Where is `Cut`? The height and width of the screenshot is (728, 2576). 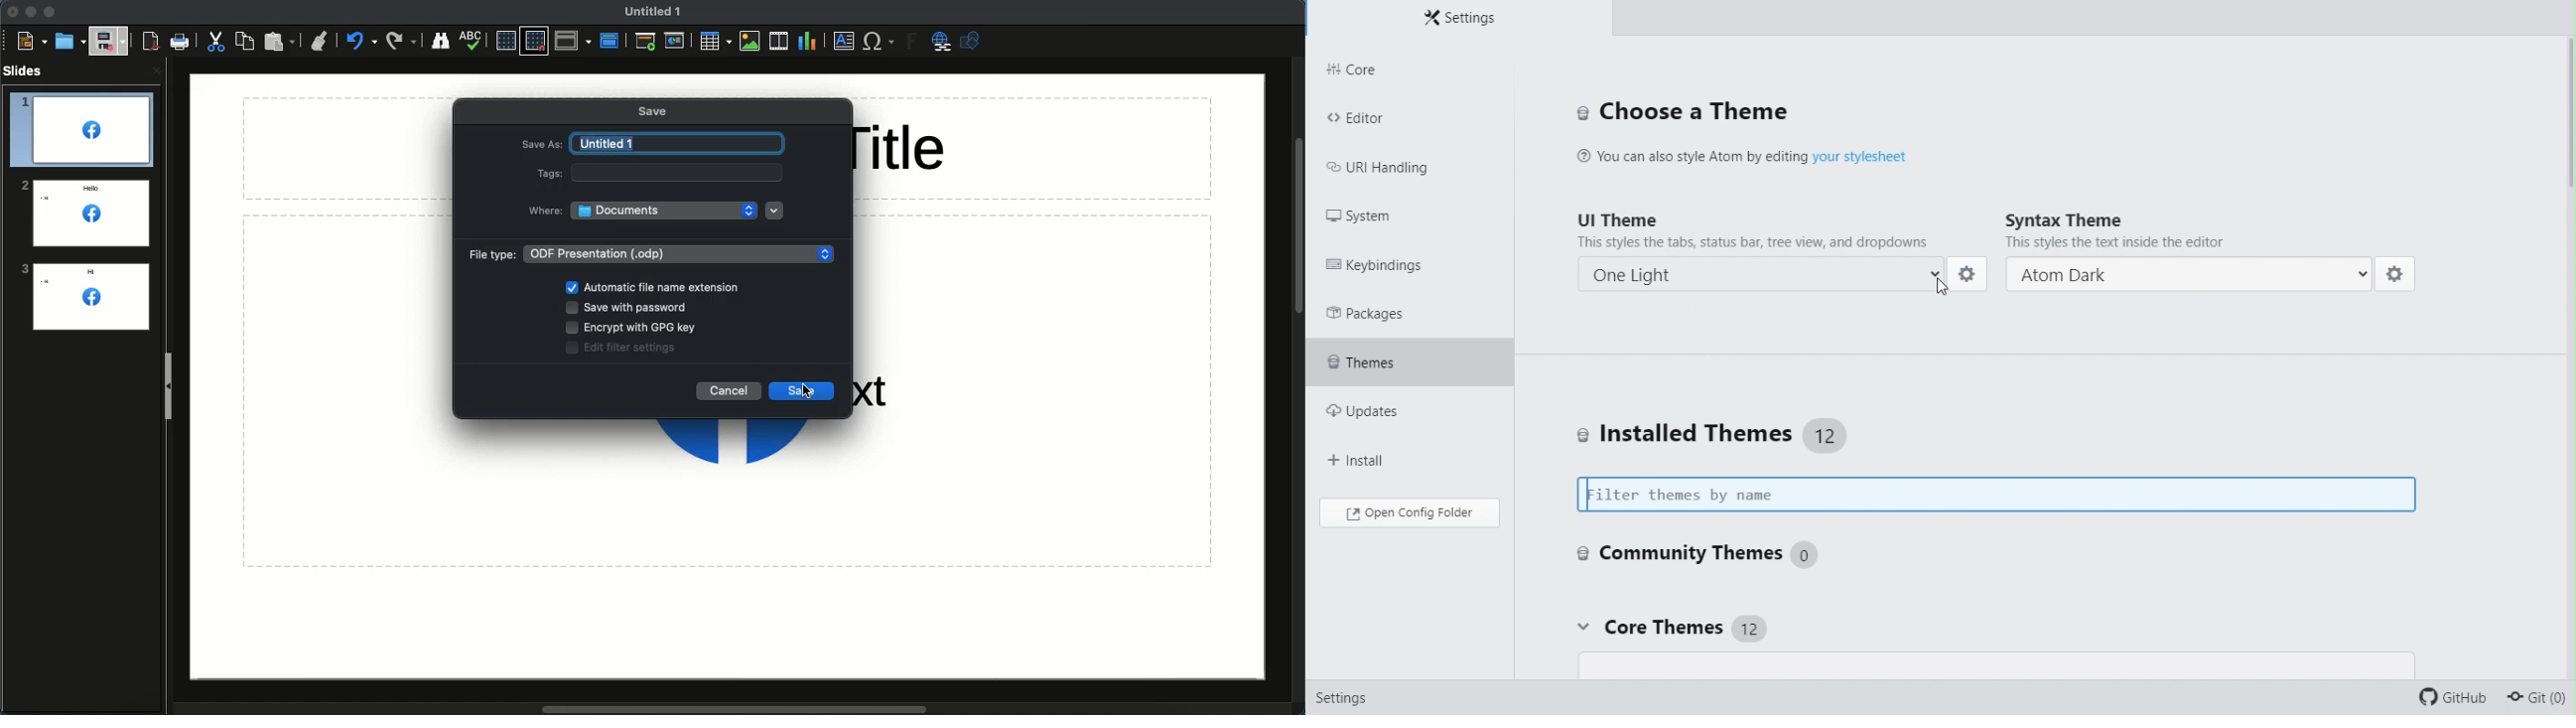 Cut is located at coordinates (216, 42).